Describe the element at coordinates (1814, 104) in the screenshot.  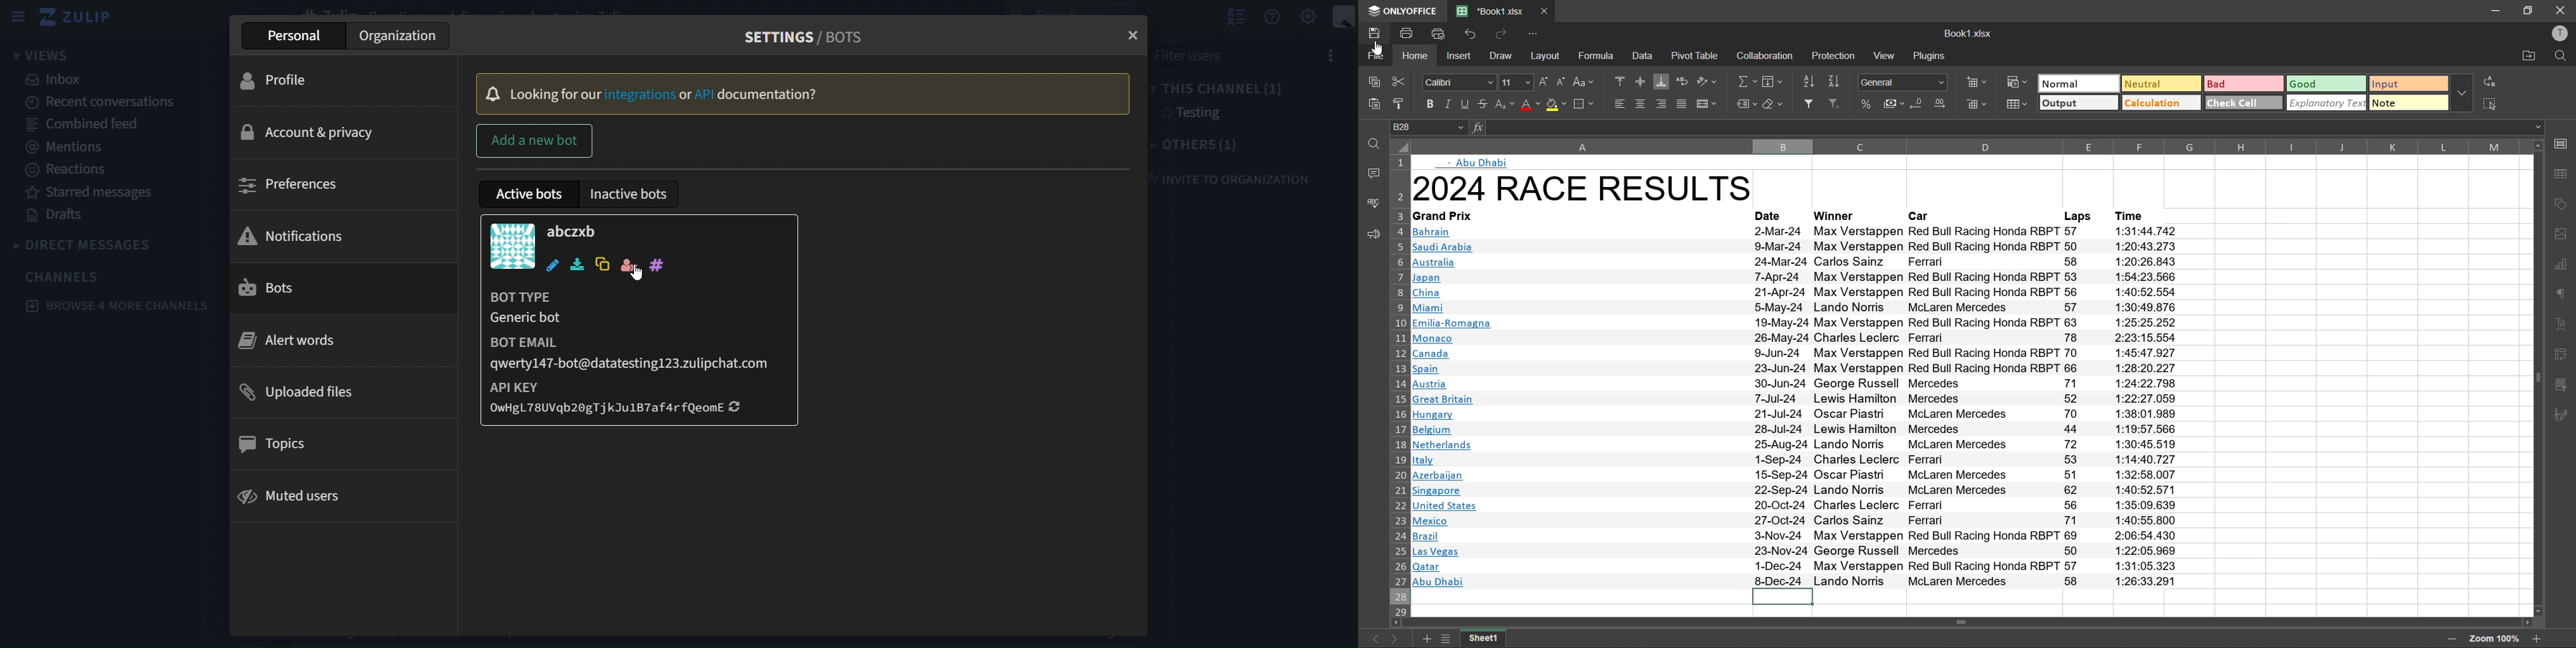
I see `filter` at that location.